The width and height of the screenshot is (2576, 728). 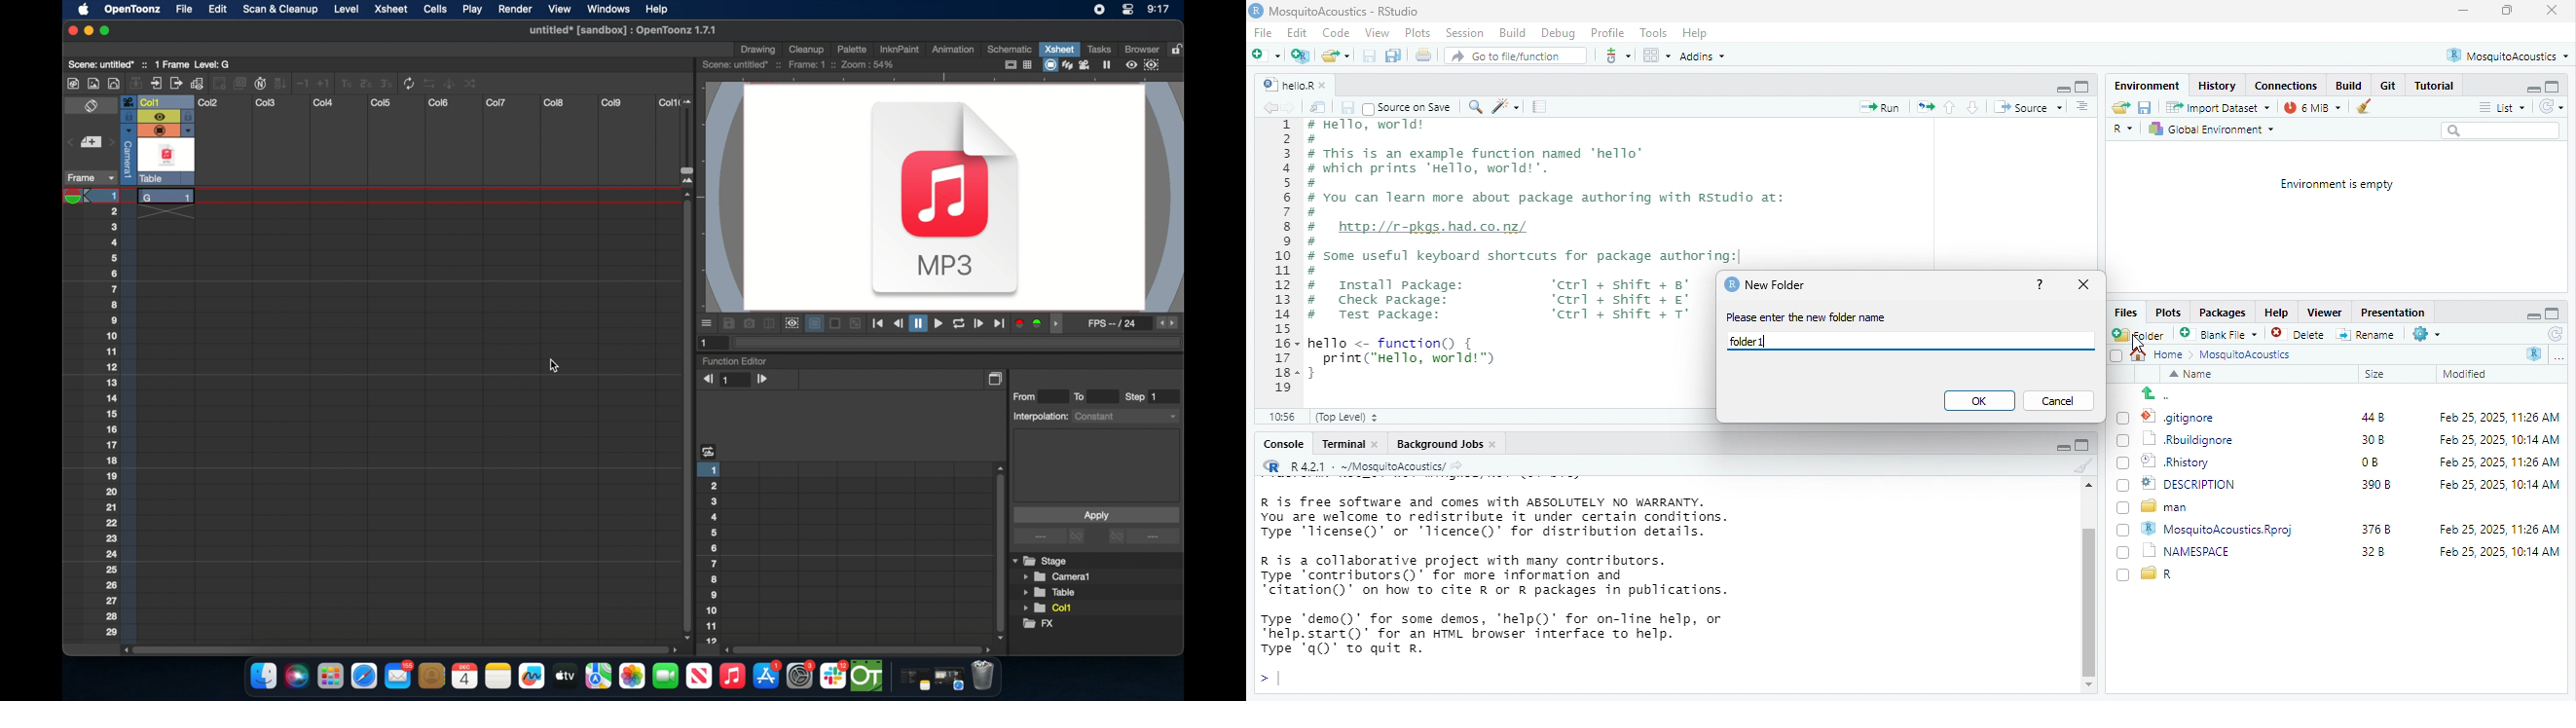 I want to click on  Go to file/function, so click(x=1515, y=56).